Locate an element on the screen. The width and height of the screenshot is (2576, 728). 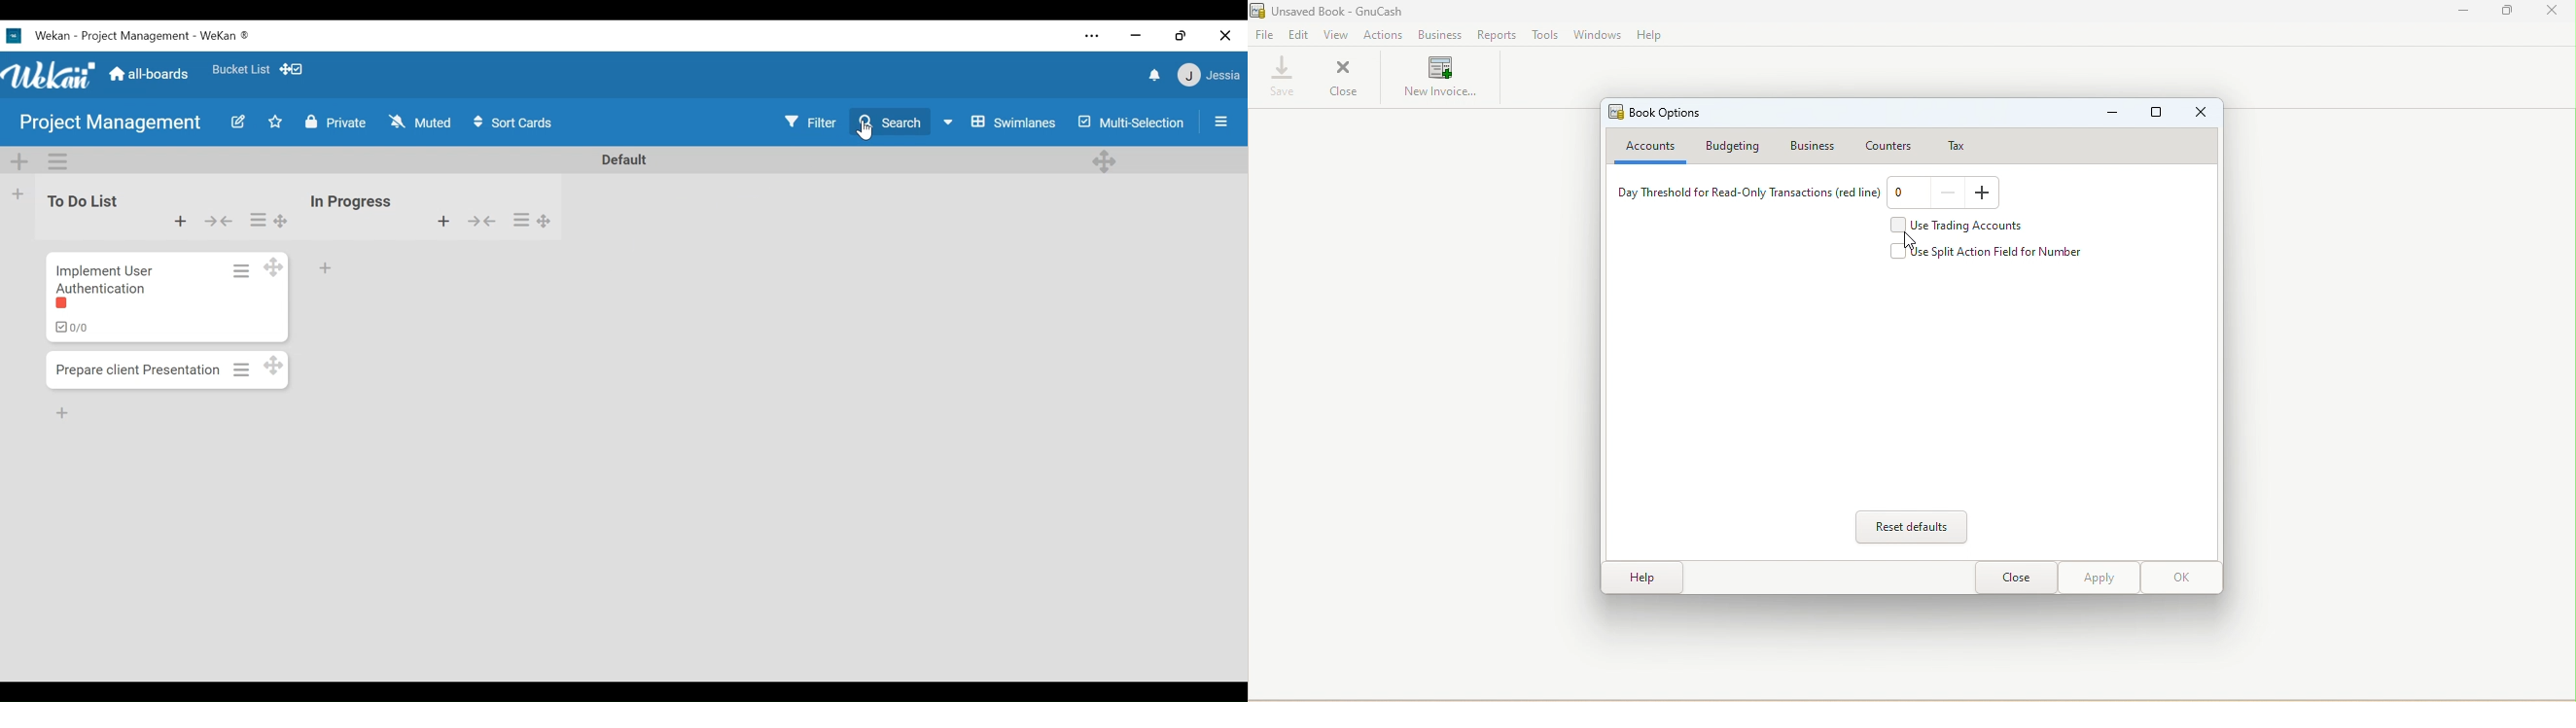
Counters is located at coordinates (1888, 143).